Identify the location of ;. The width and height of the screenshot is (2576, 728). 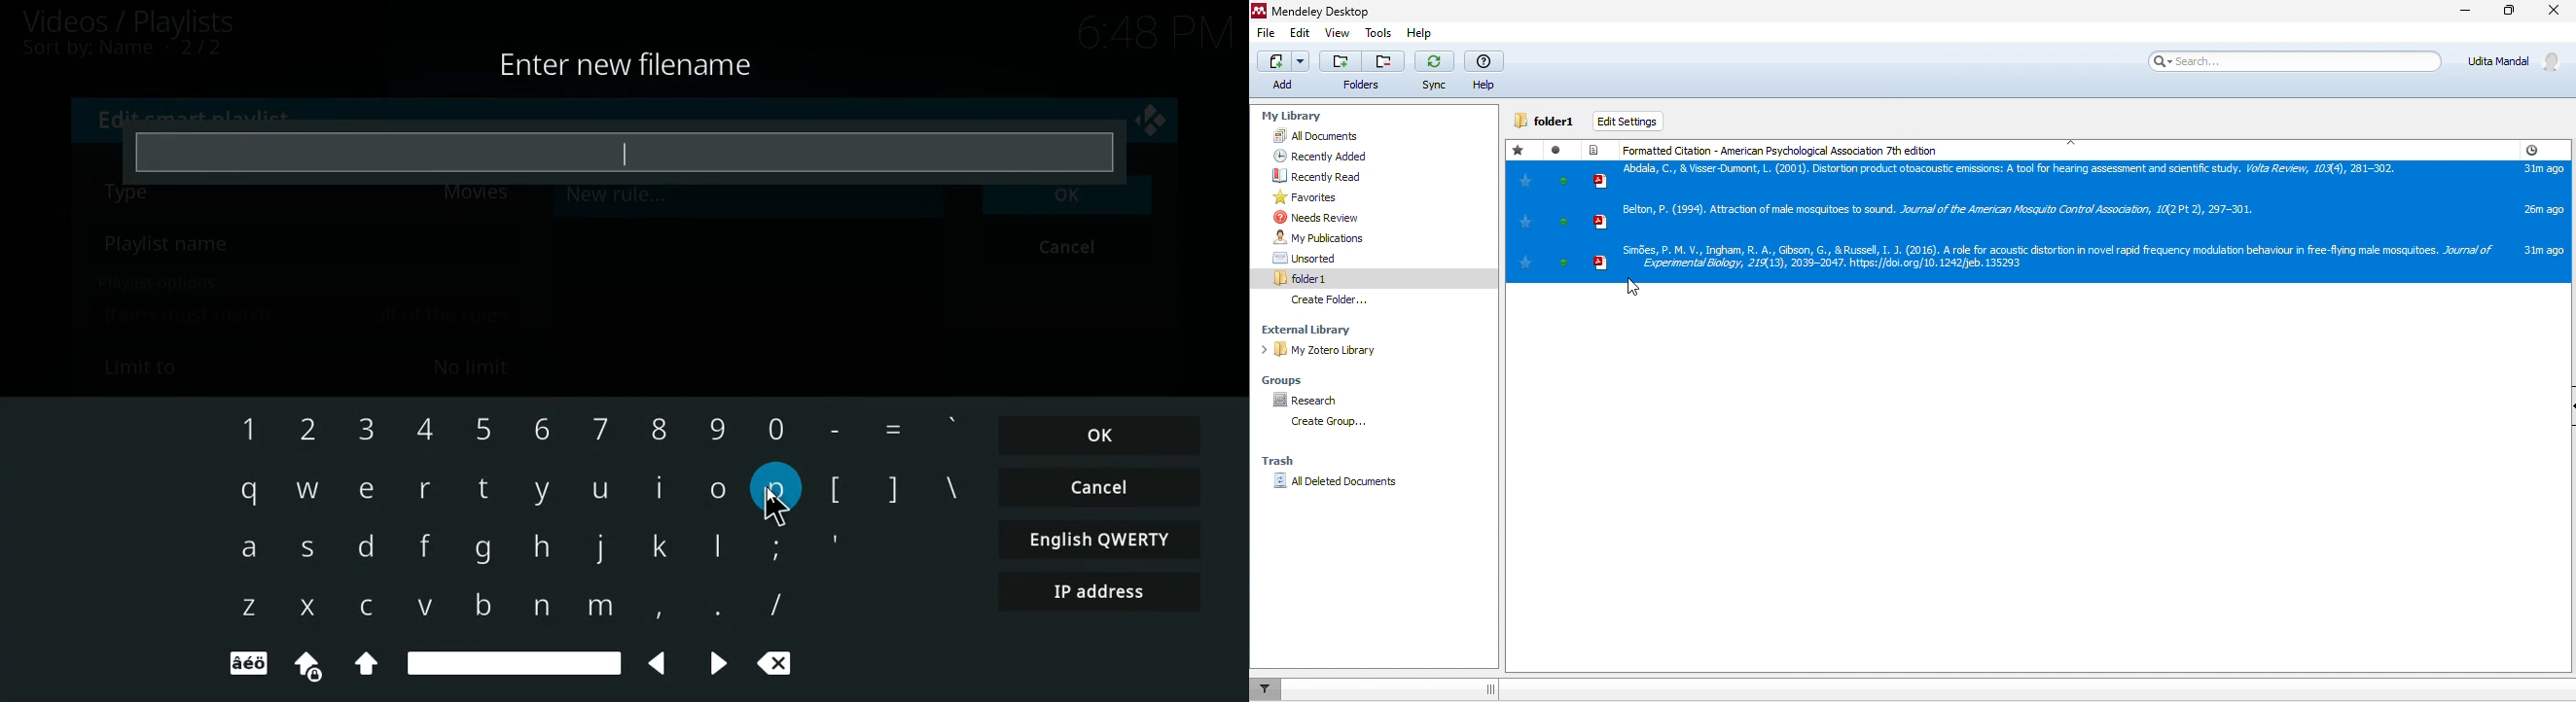
(775, 546).